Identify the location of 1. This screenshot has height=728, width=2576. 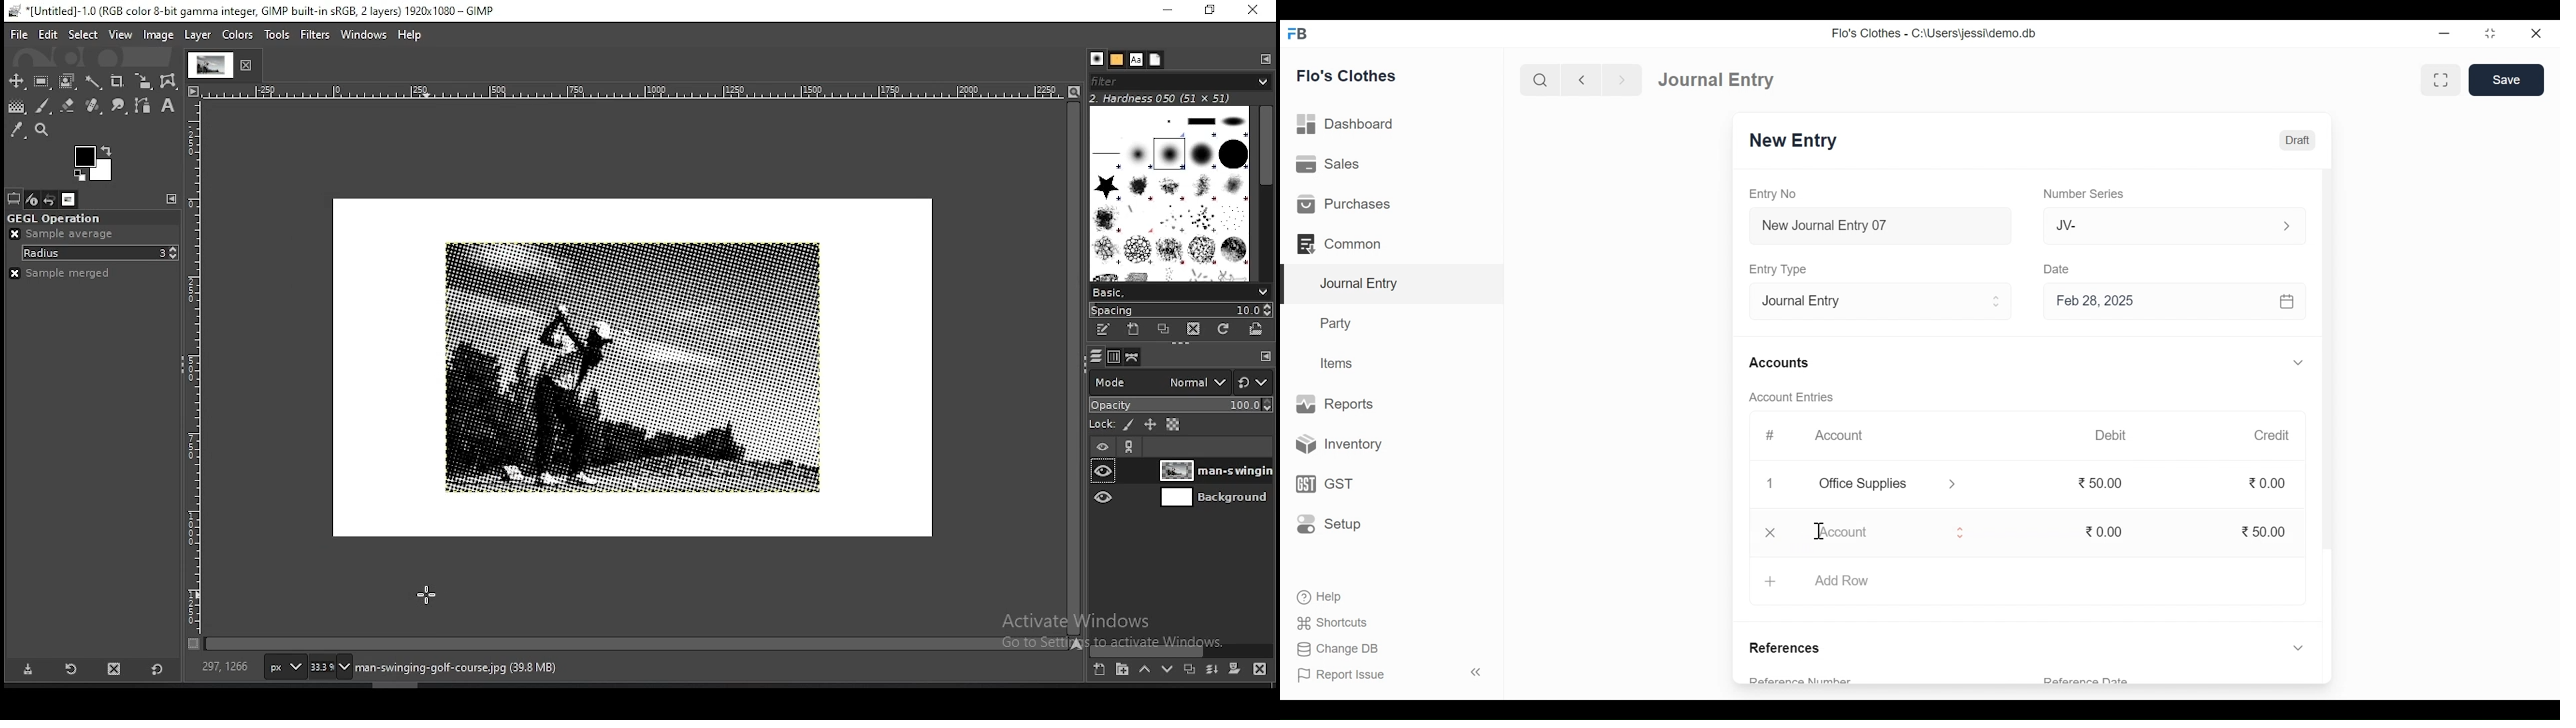
(1770, 481).